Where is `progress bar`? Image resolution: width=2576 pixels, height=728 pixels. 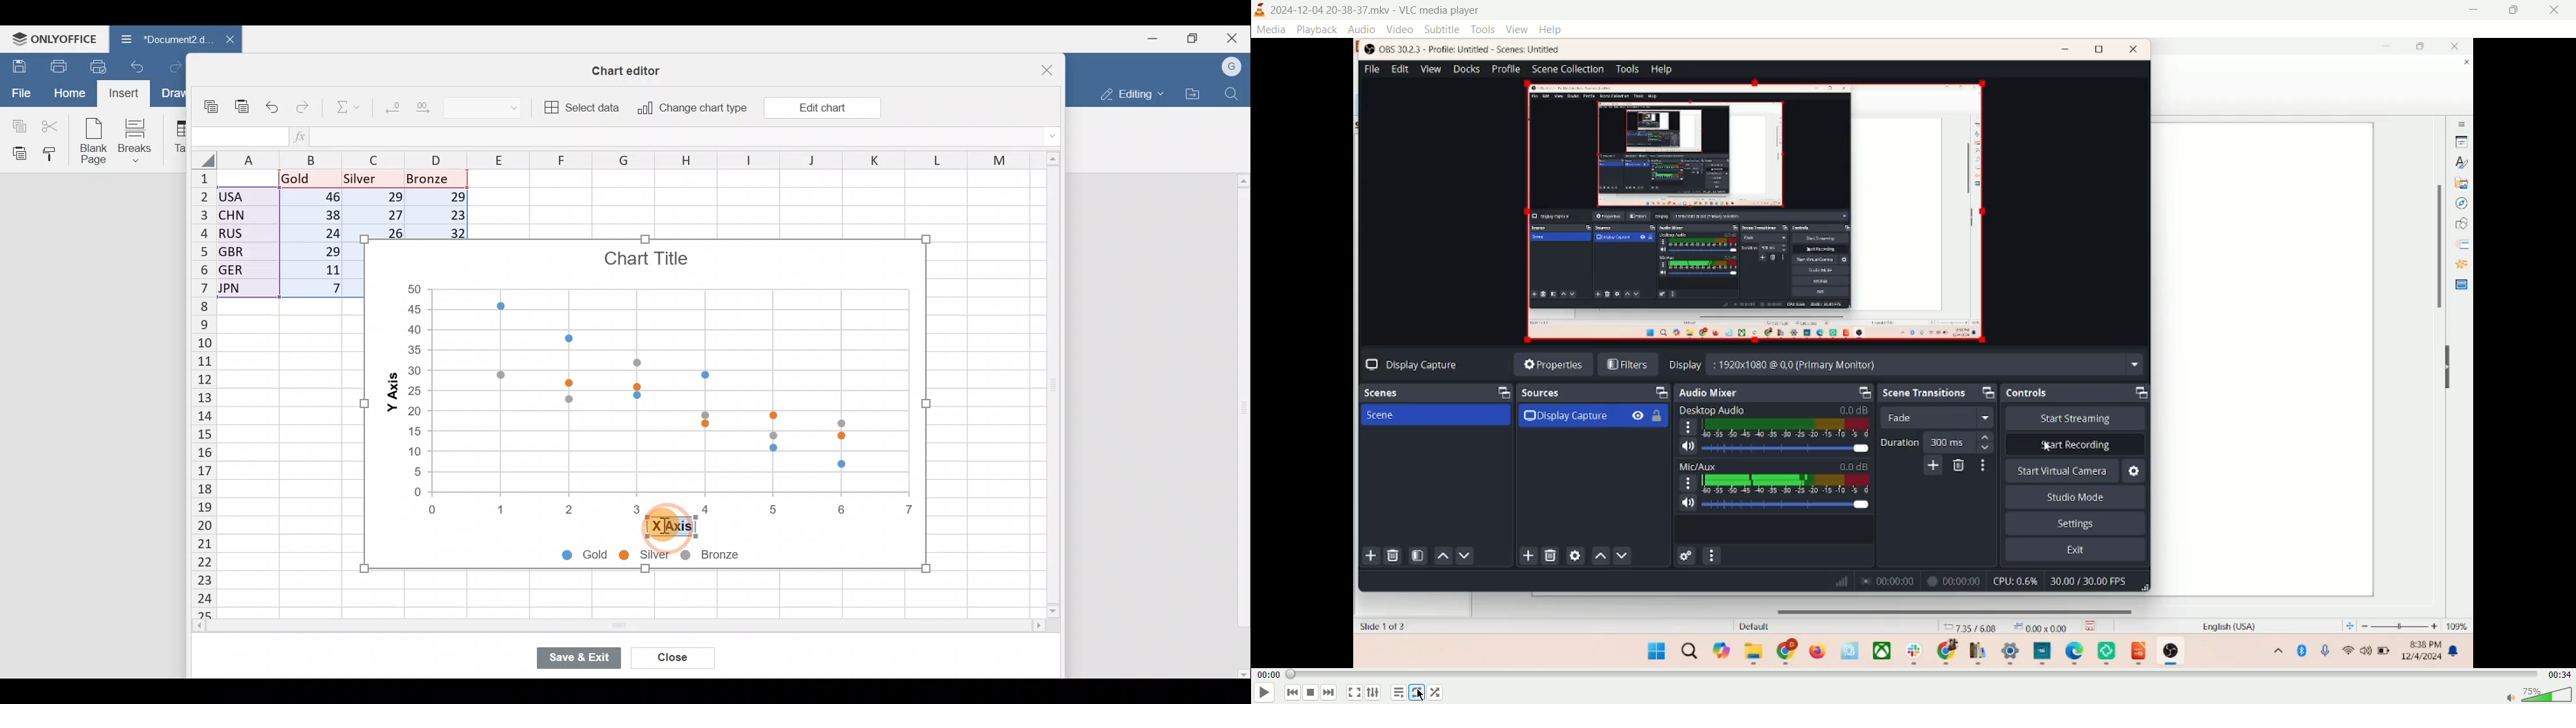 progress bar is located at coordinates (1912, 674).